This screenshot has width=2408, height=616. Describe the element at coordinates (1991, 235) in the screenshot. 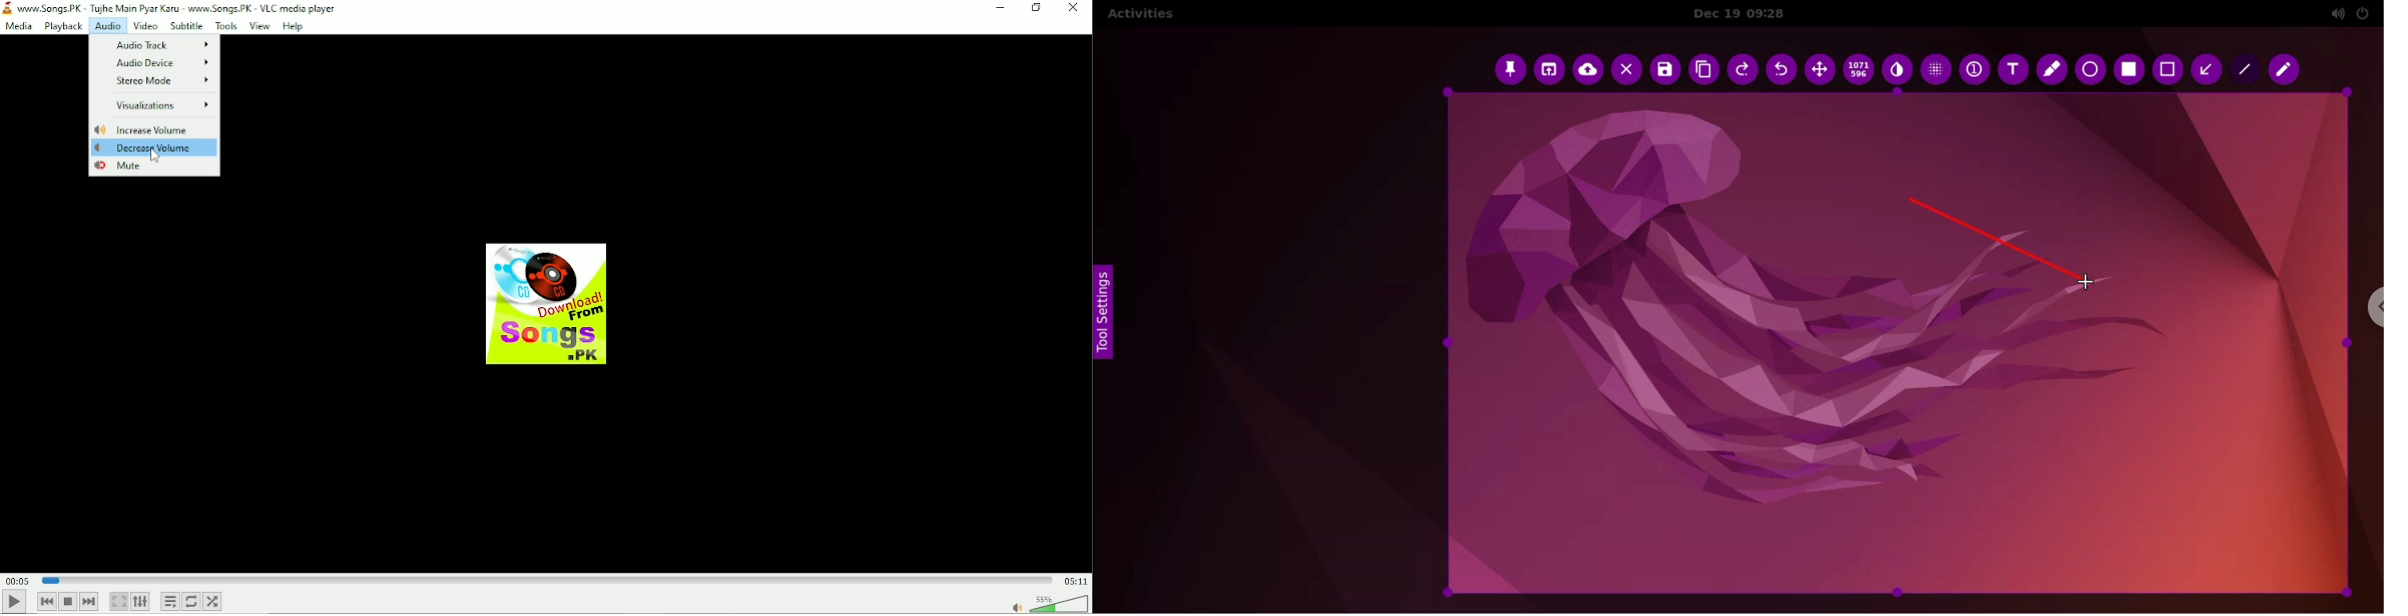

I see `line` at that location.